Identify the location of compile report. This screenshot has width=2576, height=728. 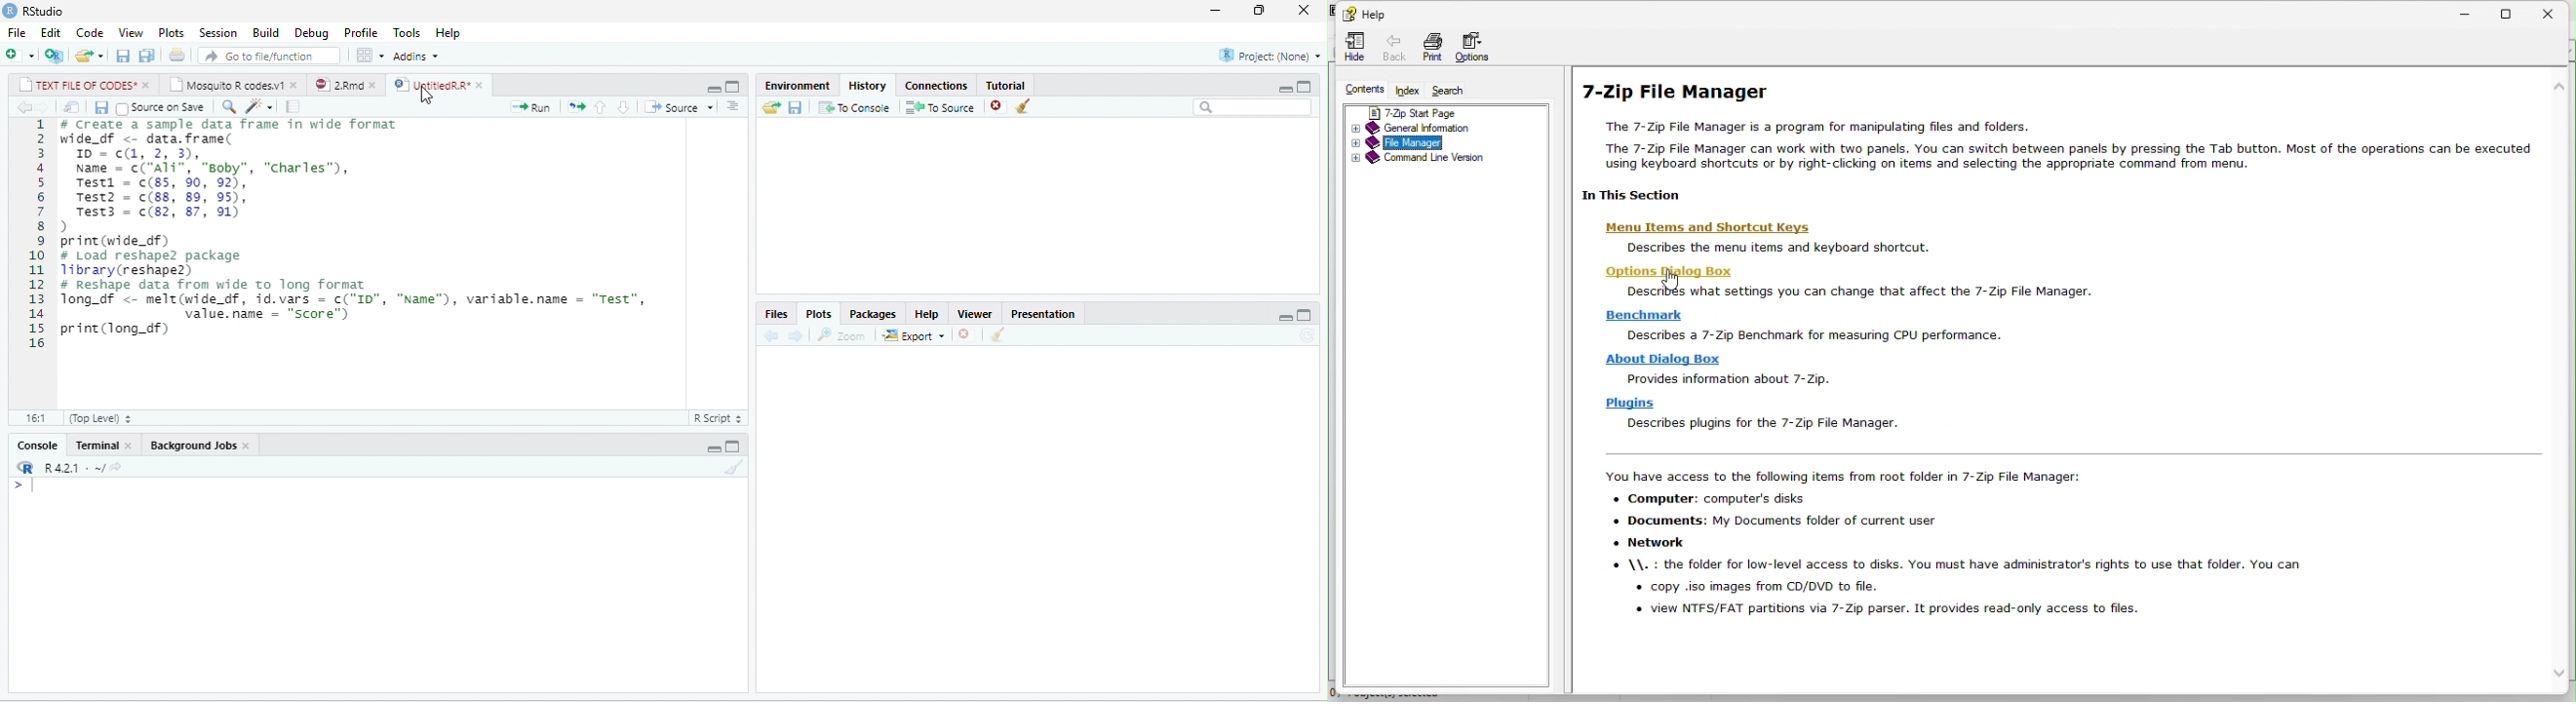
(293, 106).